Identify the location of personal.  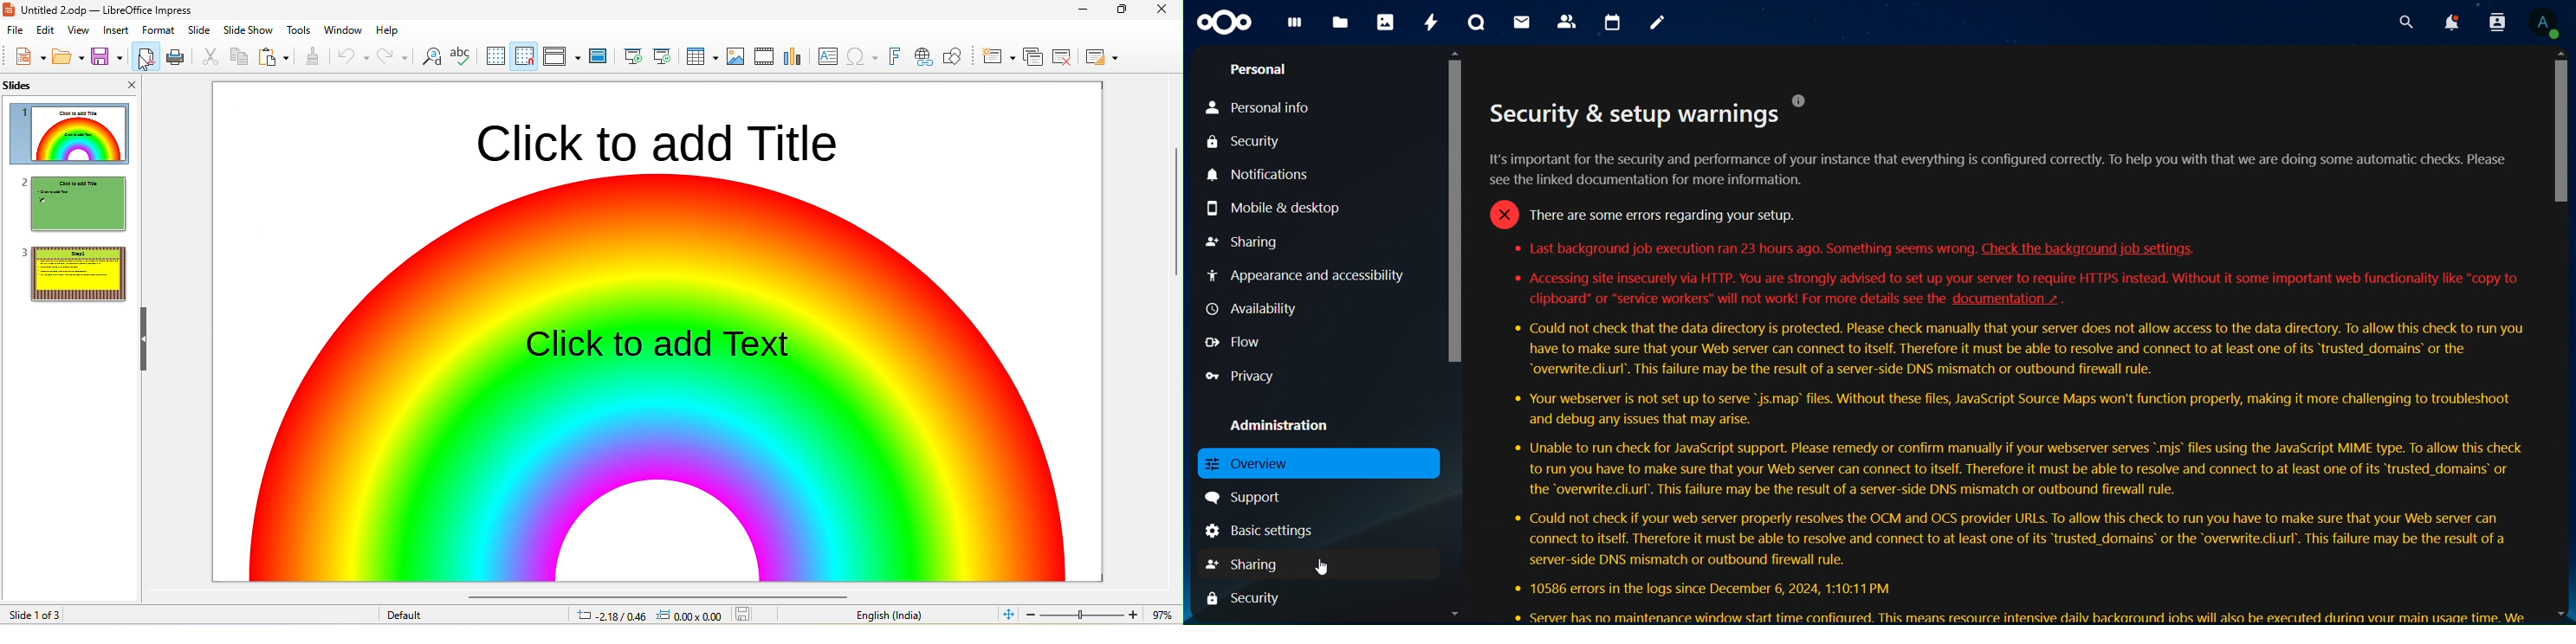
(1262, 68).